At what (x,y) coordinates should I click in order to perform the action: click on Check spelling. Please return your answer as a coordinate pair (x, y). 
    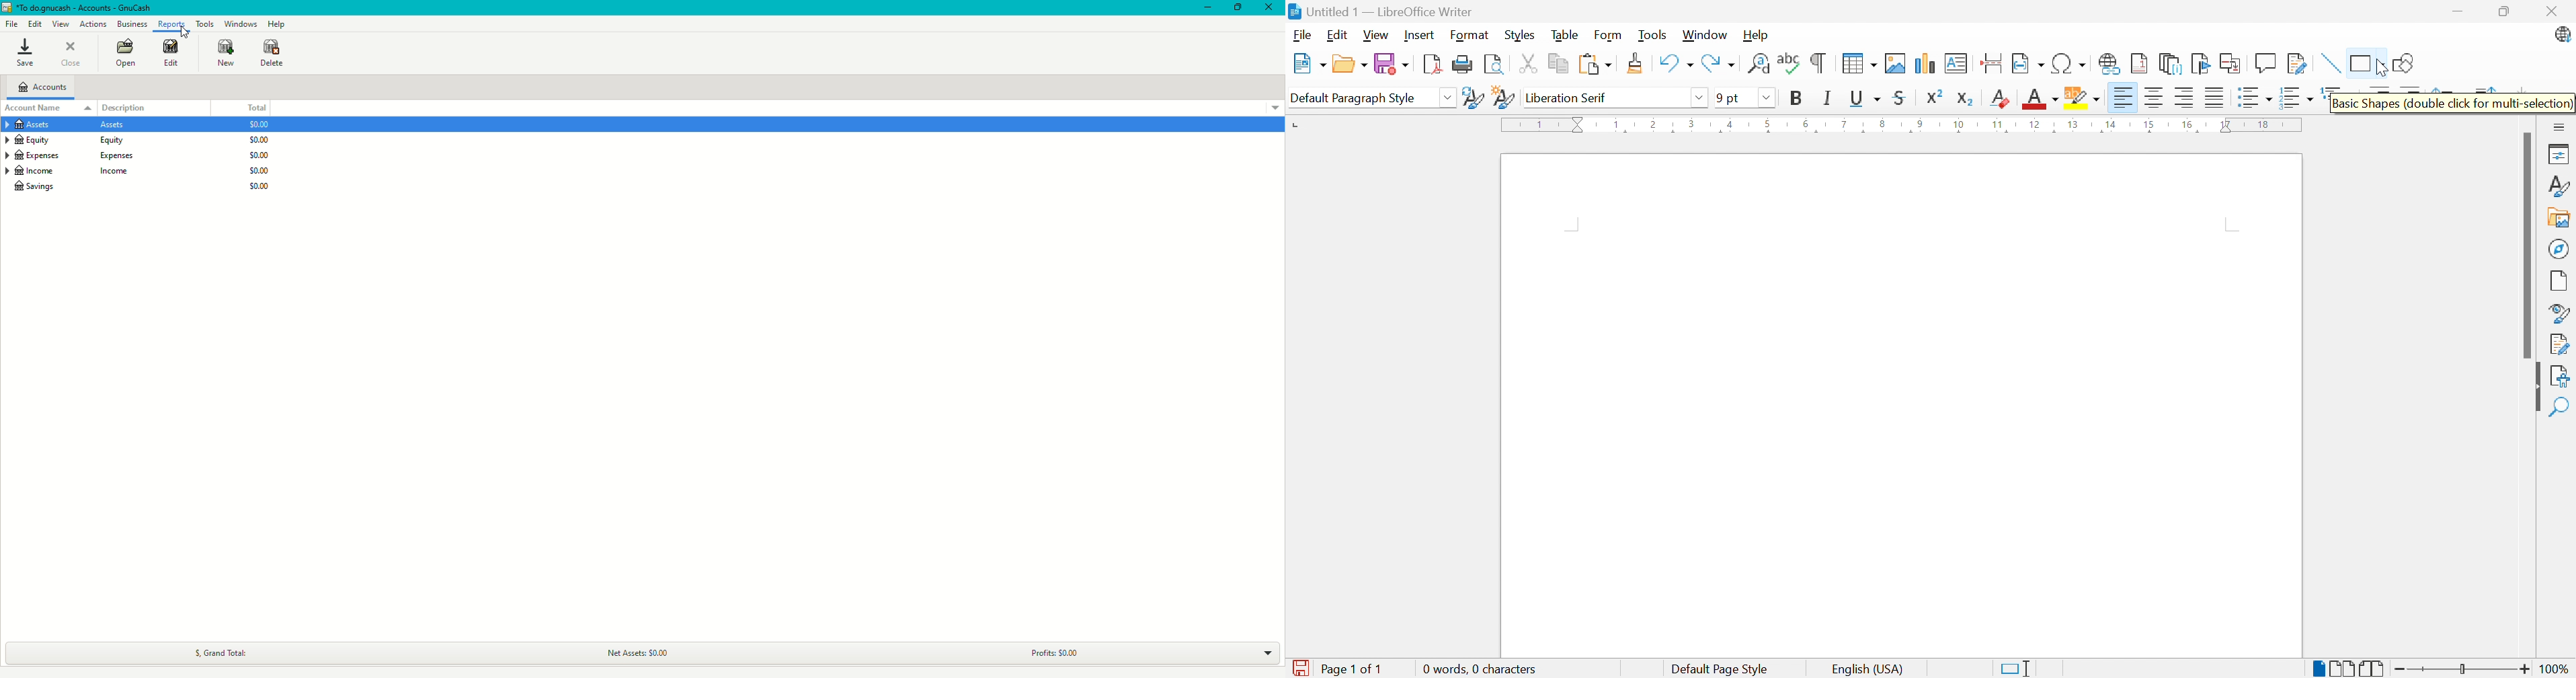
    Looking at the image, I should click on (1789, 62).